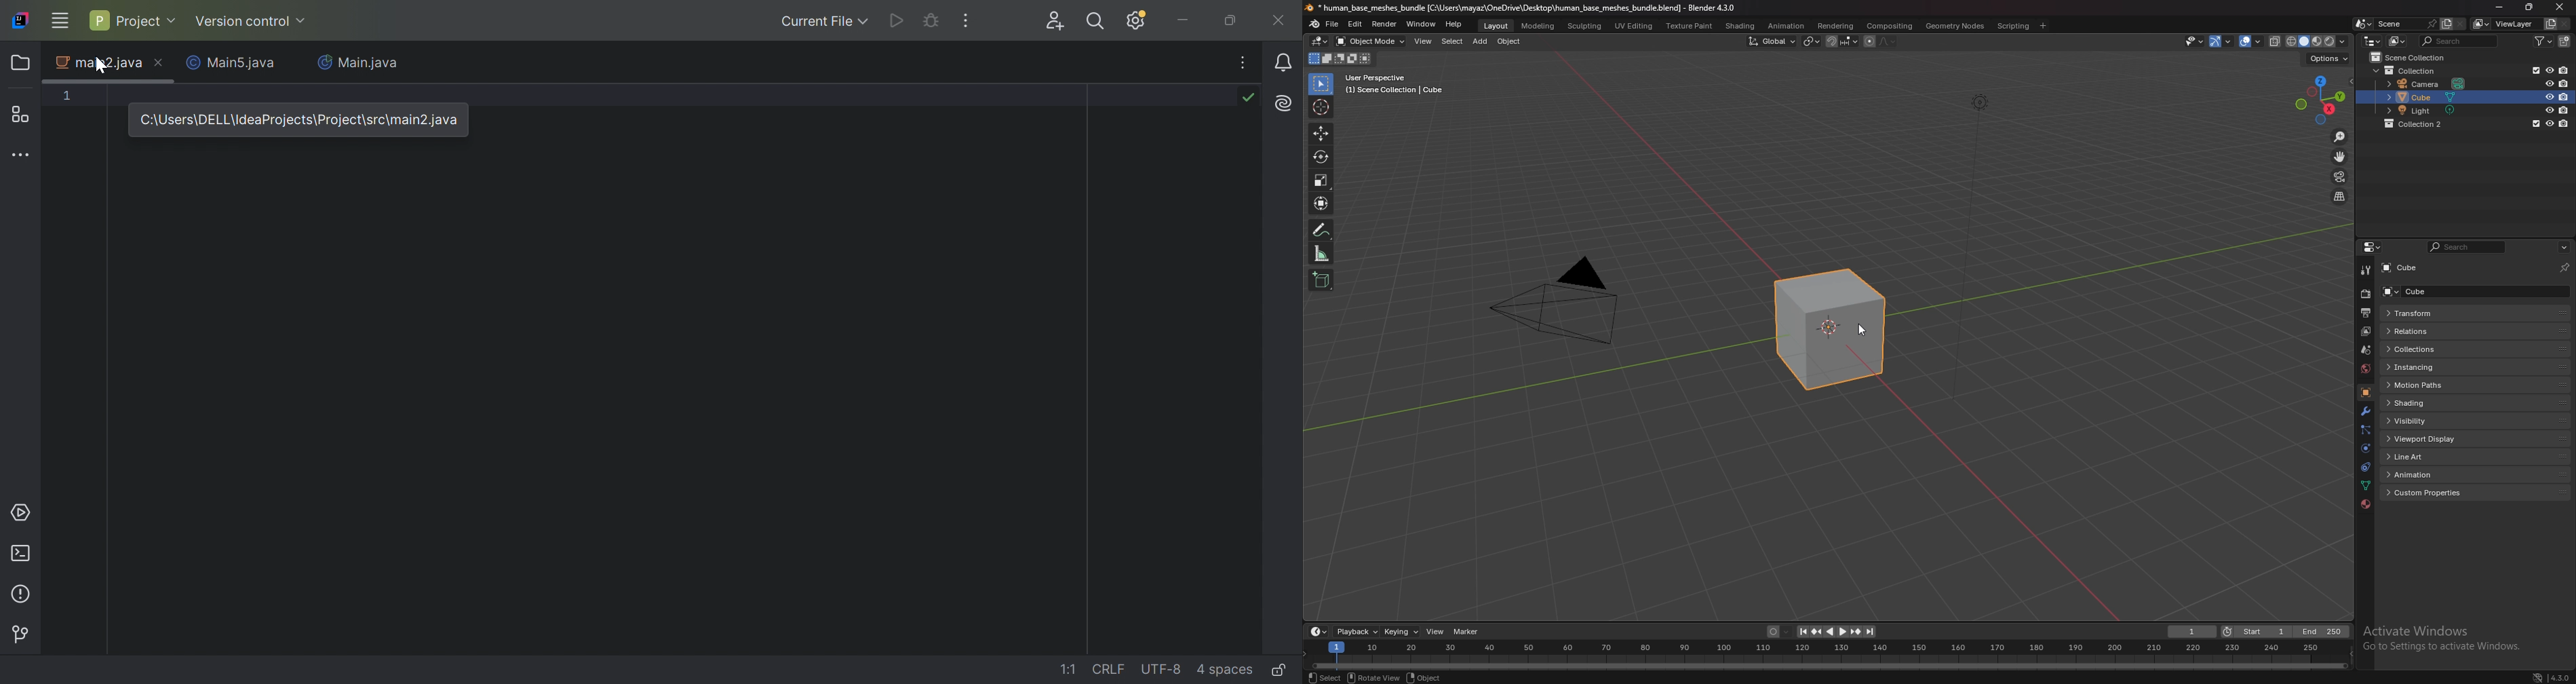  What do you see at coordinates (22, 62) in the screenshot?
I see `Folder icon` at bounding box center [22, 62].